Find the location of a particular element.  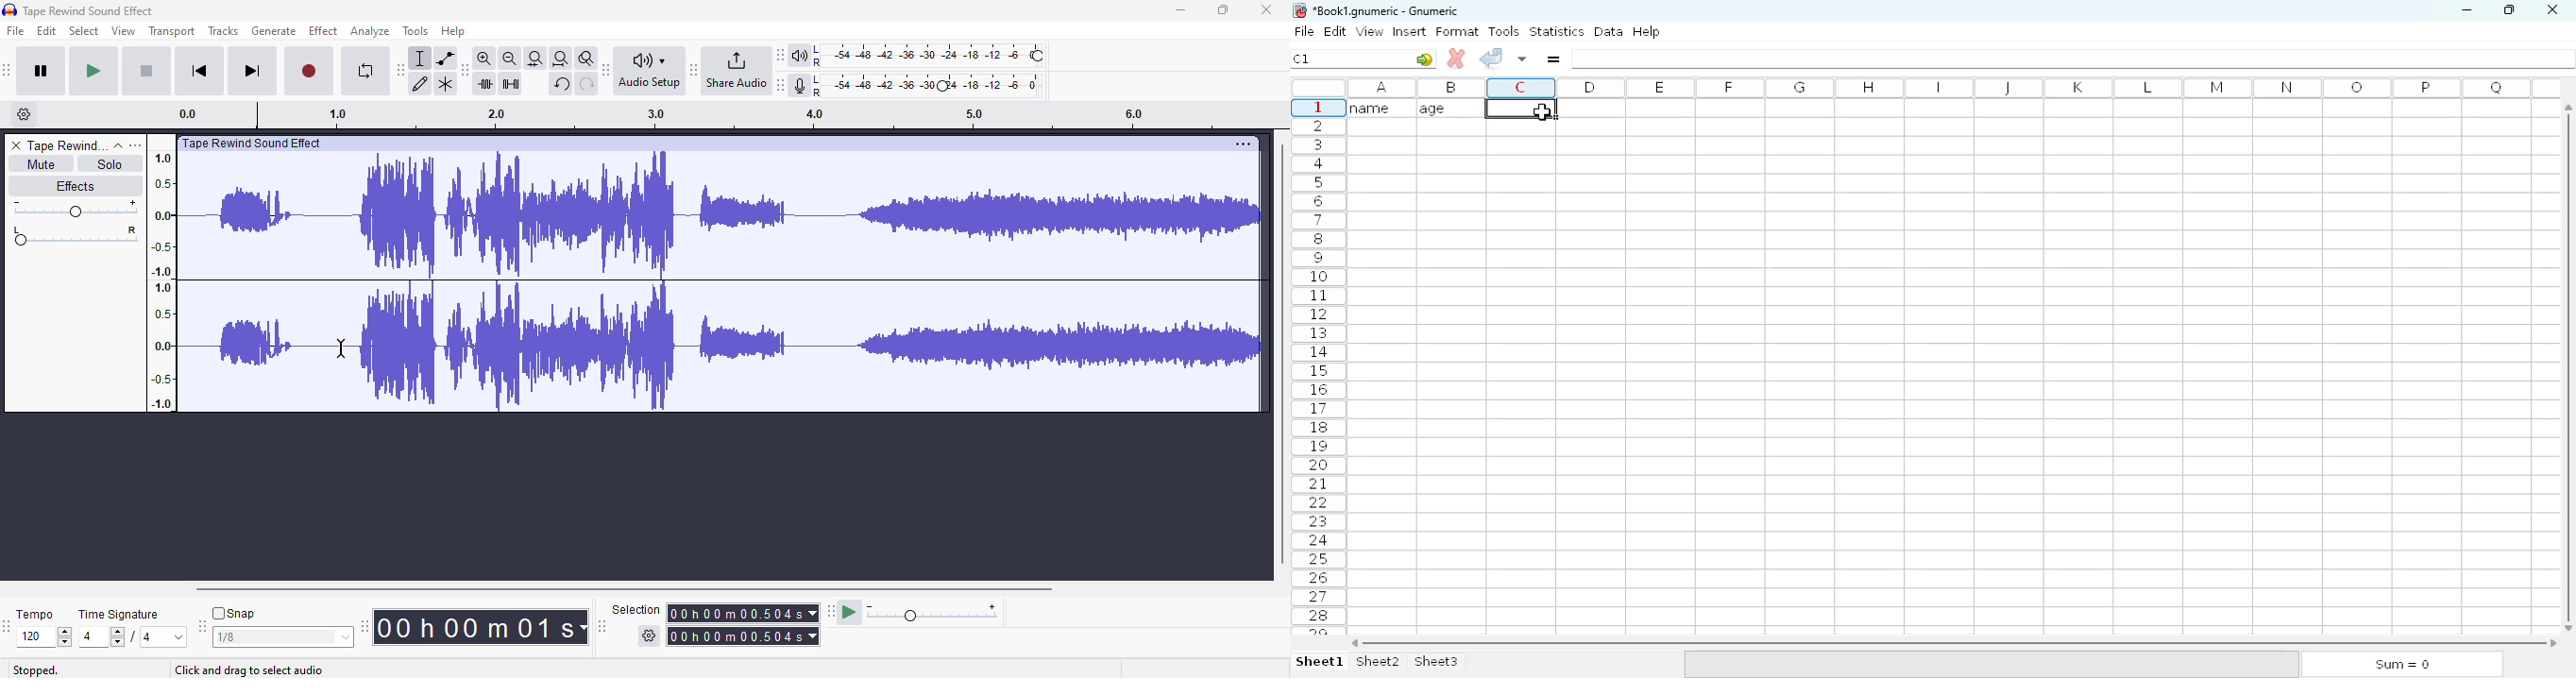

effect is located at coordinates (324, 31).